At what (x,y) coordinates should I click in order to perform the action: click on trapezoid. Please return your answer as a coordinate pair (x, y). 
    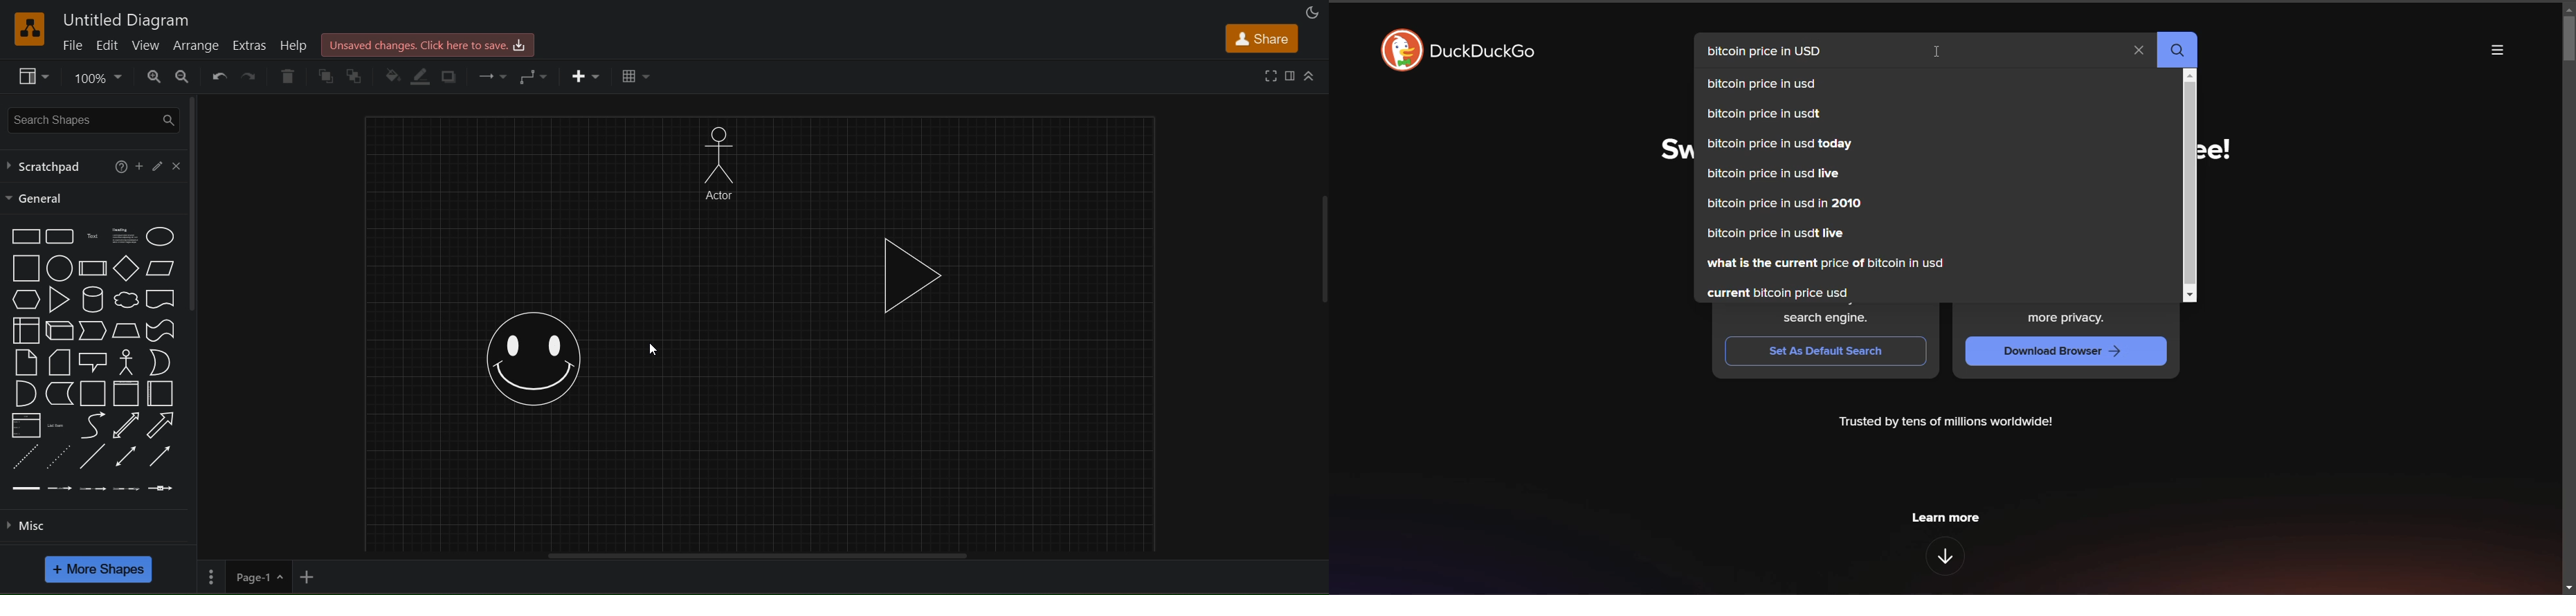
    Looking at the image, I should click on (125, 330).